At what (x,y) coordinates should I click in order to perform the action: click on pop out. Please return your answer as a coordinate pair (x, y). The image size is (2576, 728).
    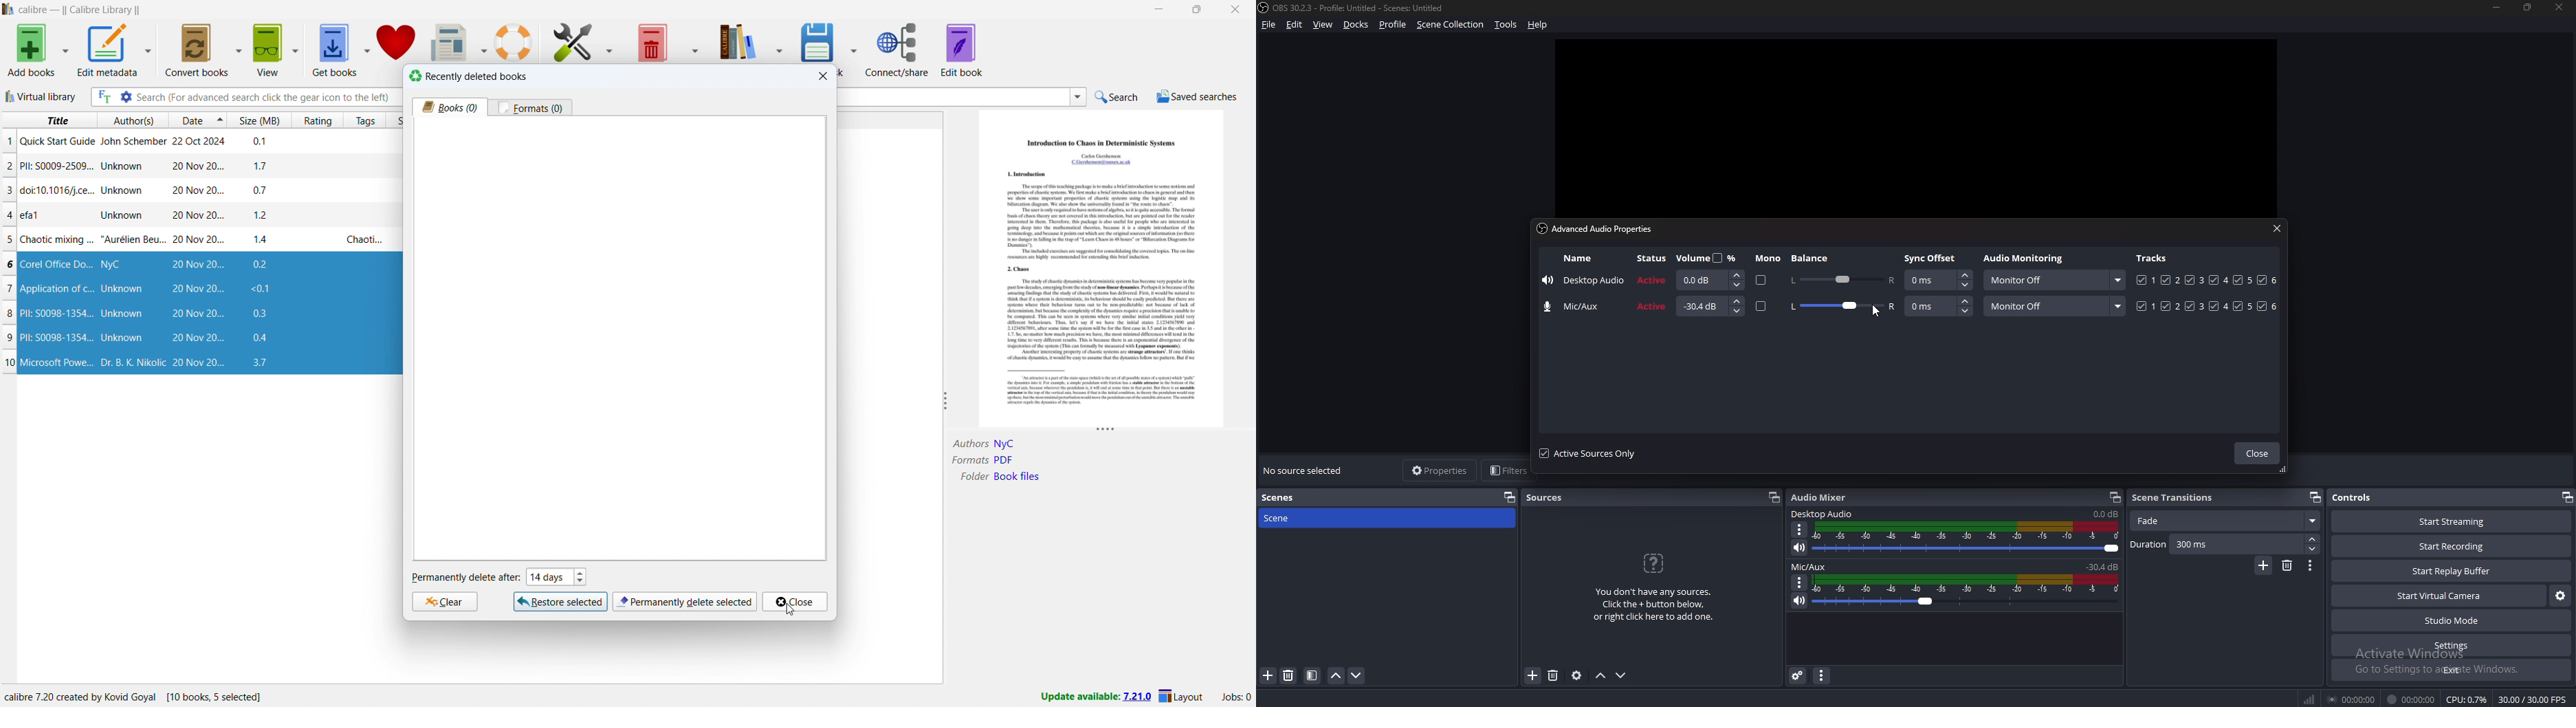
    Looking at the image, I should click on (1775, 497).